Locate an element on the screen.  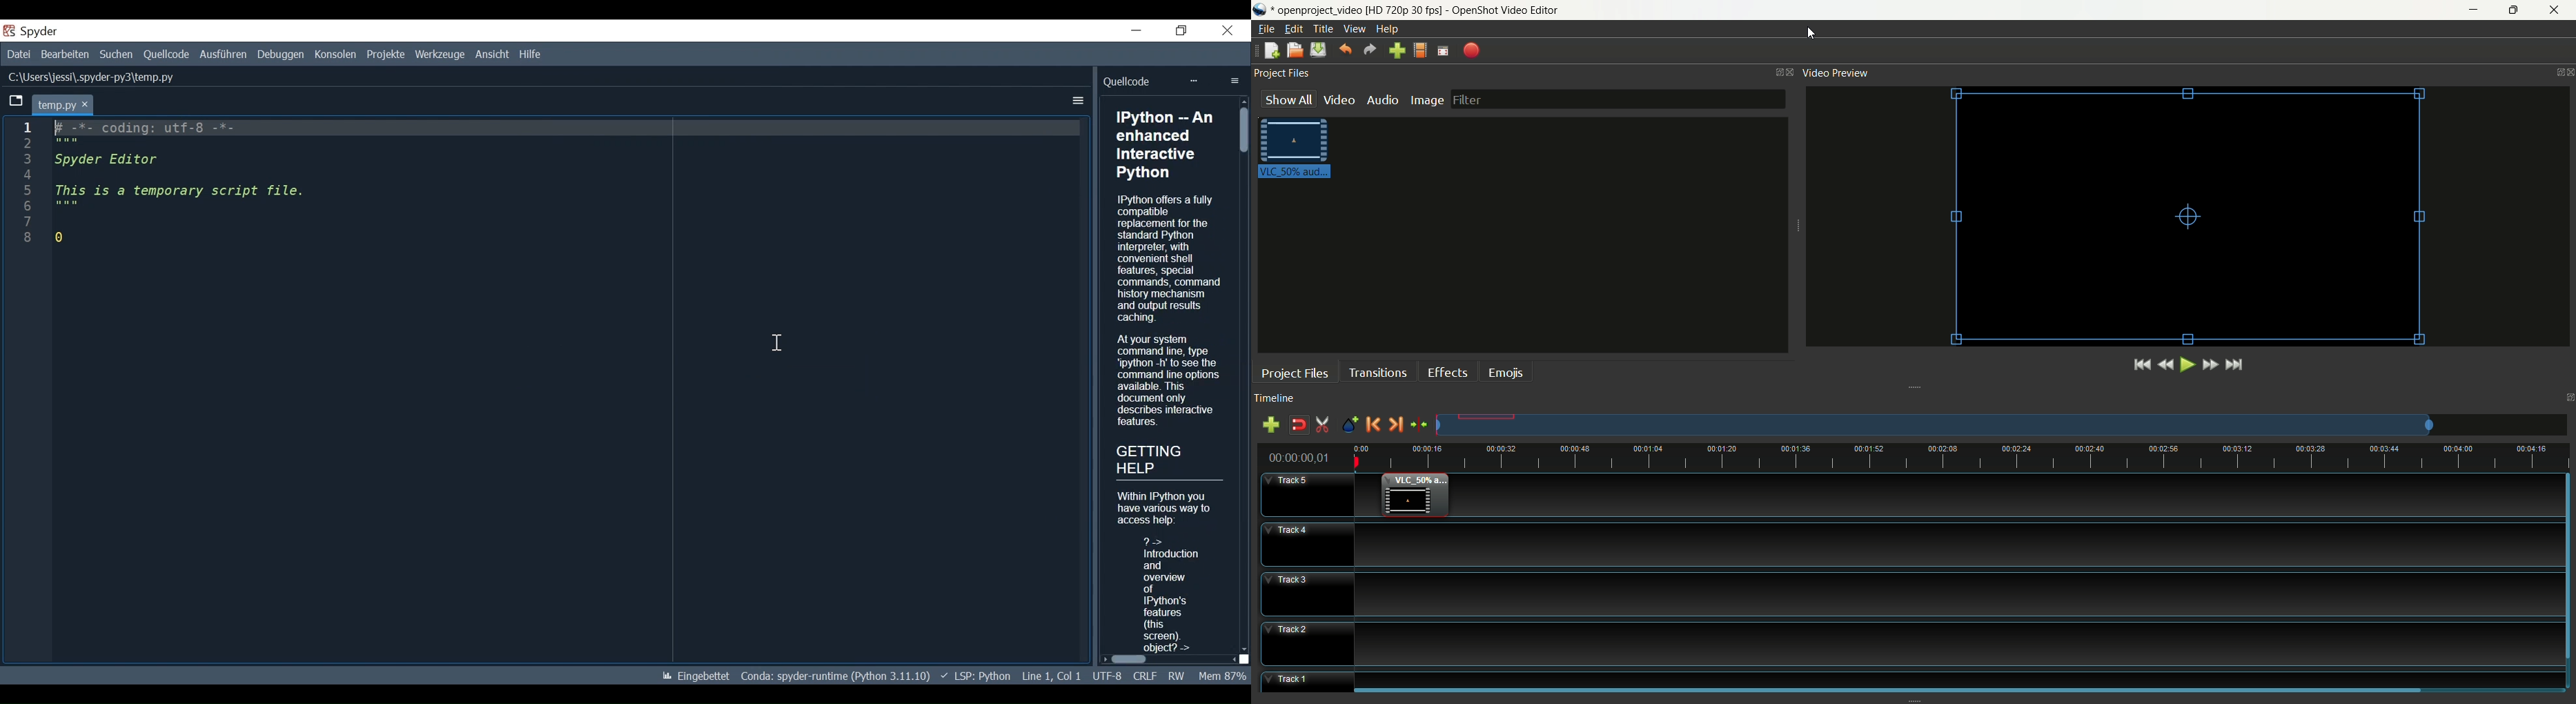
fast forward is located at coordinates (2210, 368).